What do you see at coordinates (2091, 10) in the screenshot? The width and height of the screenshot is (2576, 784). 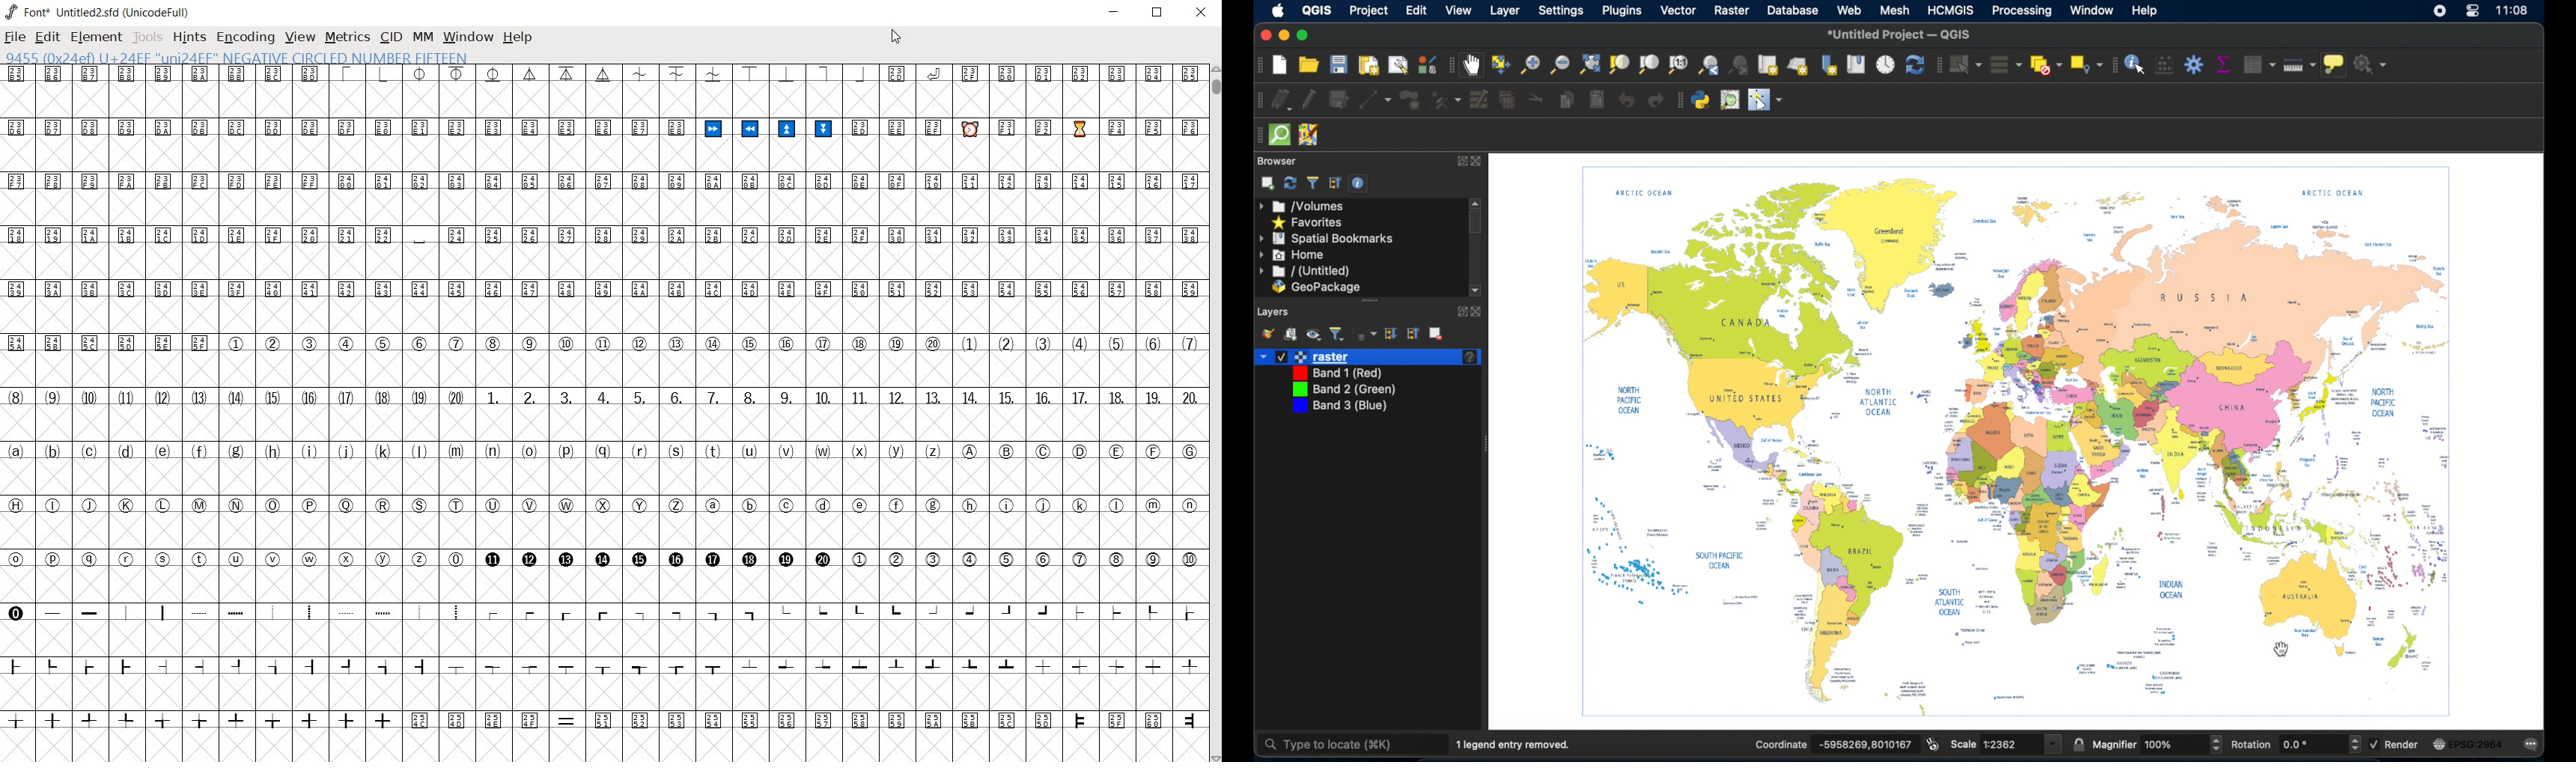 I see `window` at bounding box center [2091, 10].